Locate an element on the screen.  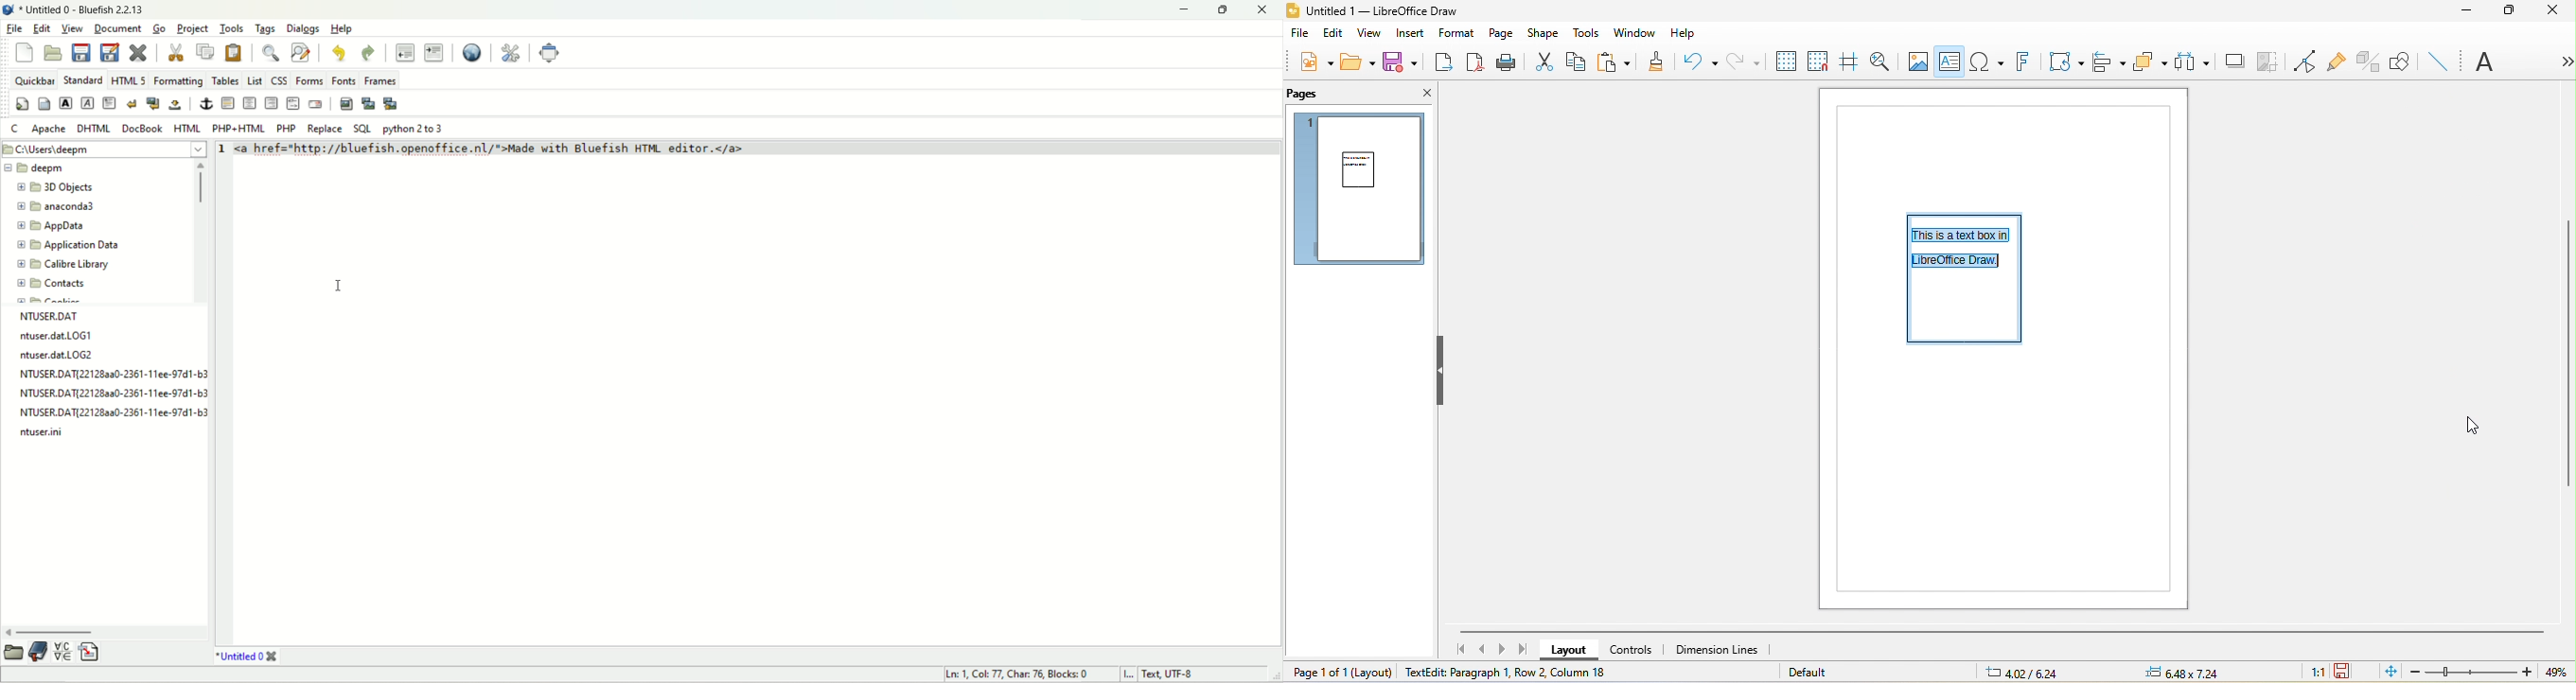
default is located at coordinates (1817, 673).